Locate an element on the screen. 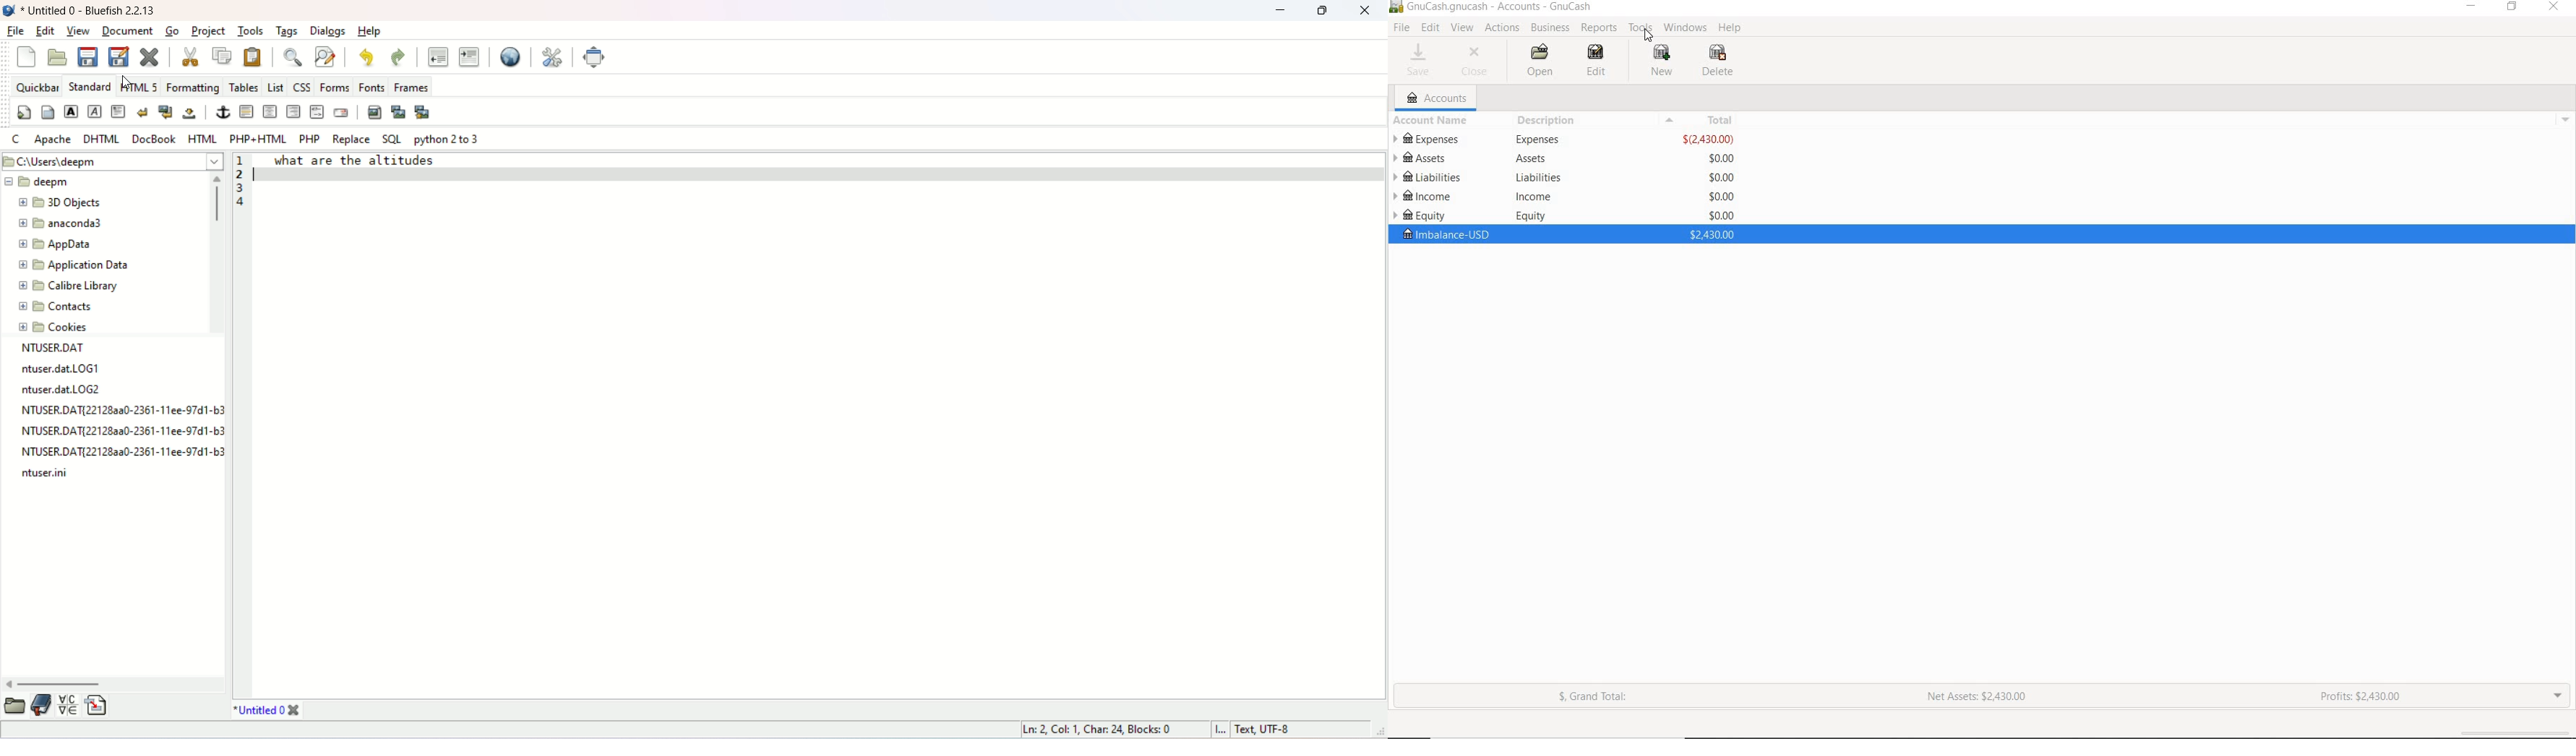 The image size is (2576, 756). TOTAL is located at coordinates (1703, 120).